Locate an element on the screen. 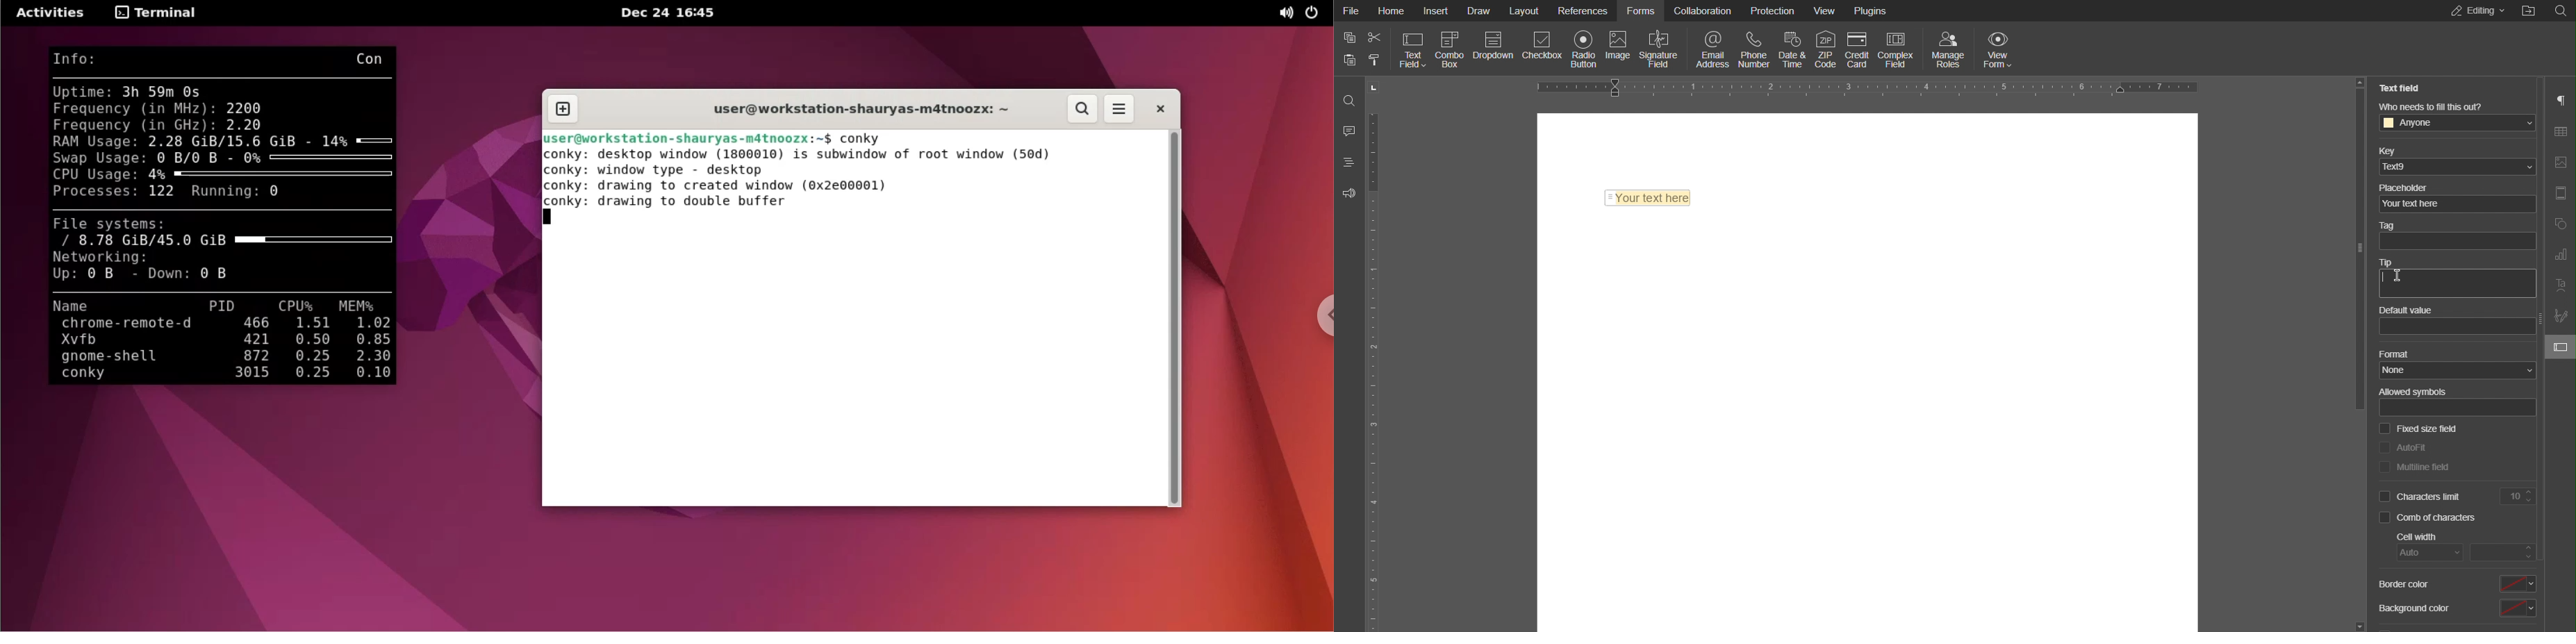 This screenshot has height=644, width=2576. Fixed size field is located at coordinates (2430, 429).